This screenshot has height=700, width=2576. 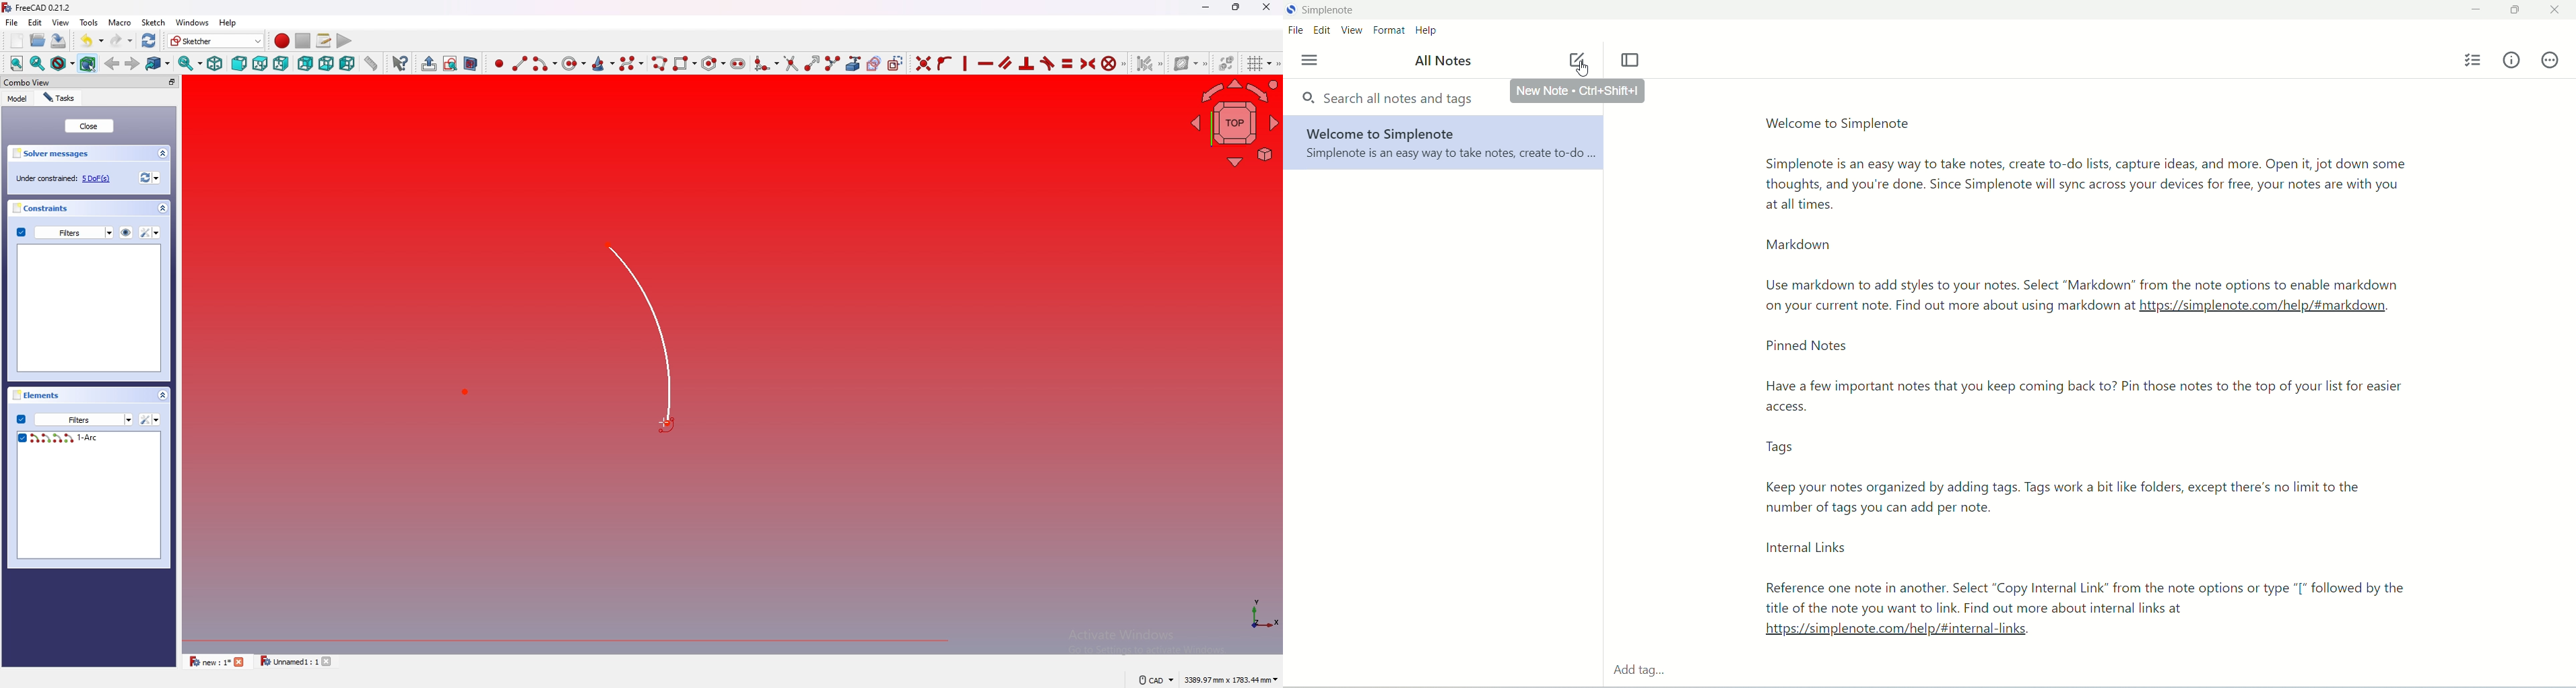 I want to click on close, so click(x=1267, y=7).